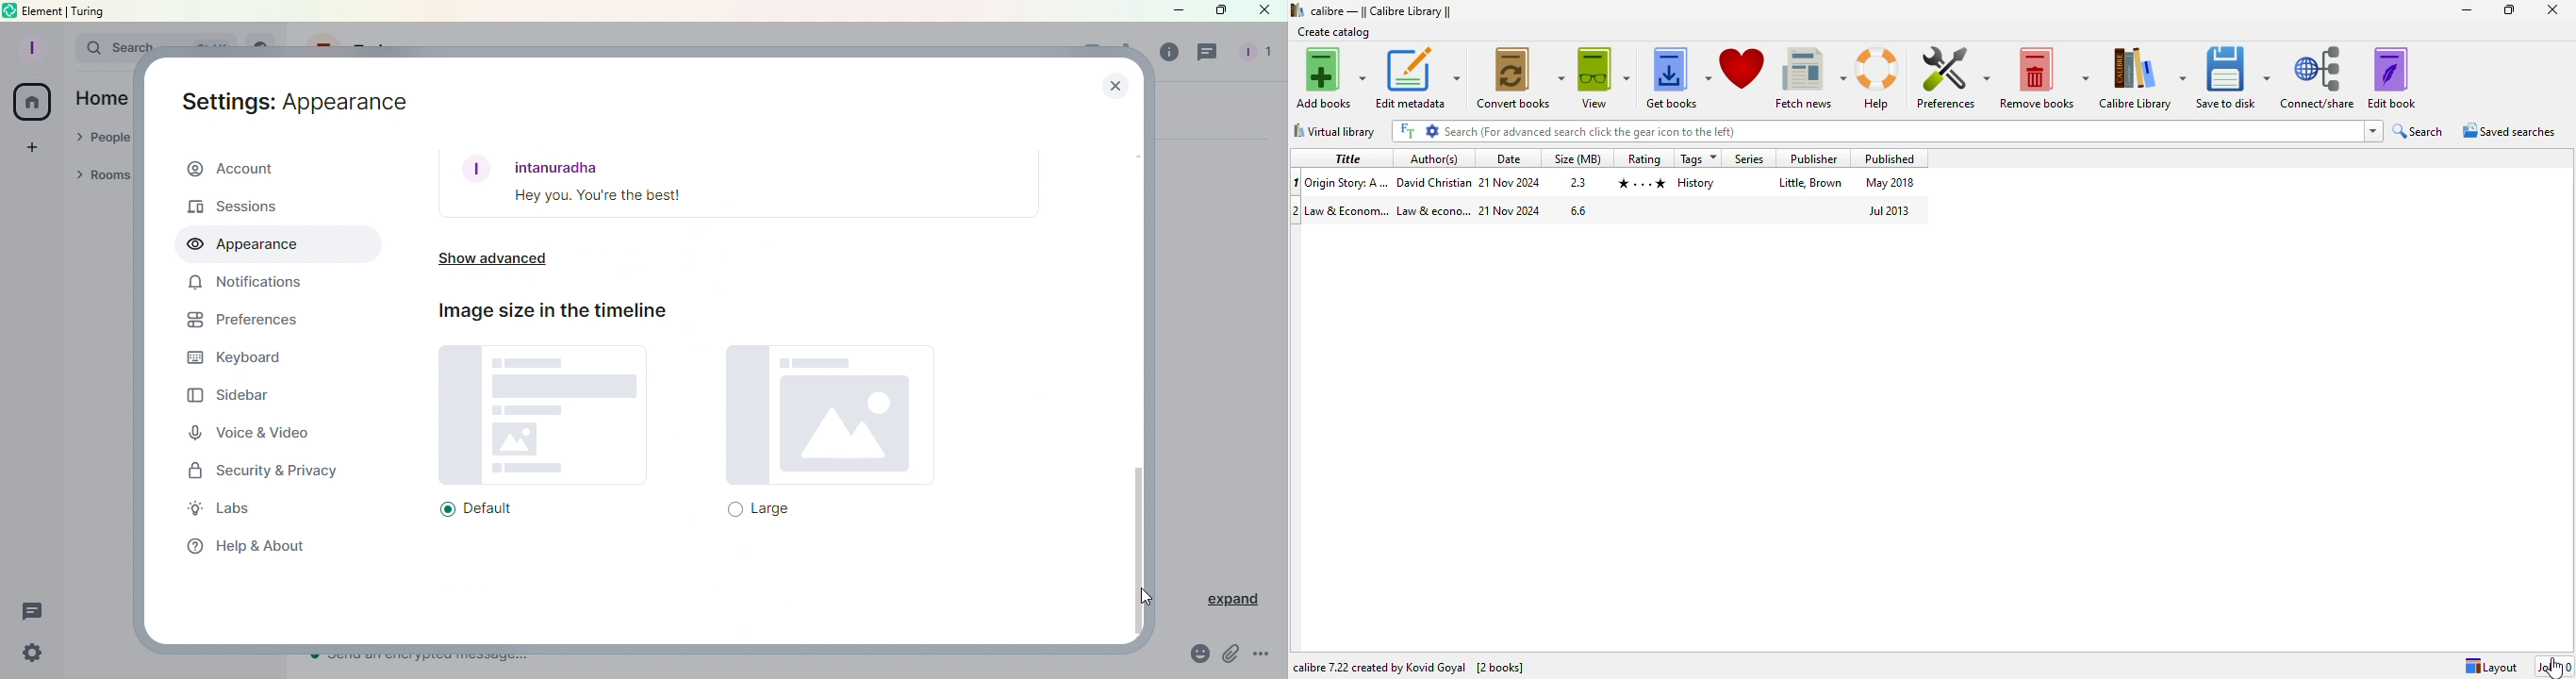  What do you see at coordinates (1435, 158) in the screenshot?
I see `author(s)` at bounding box center [1435, 158].